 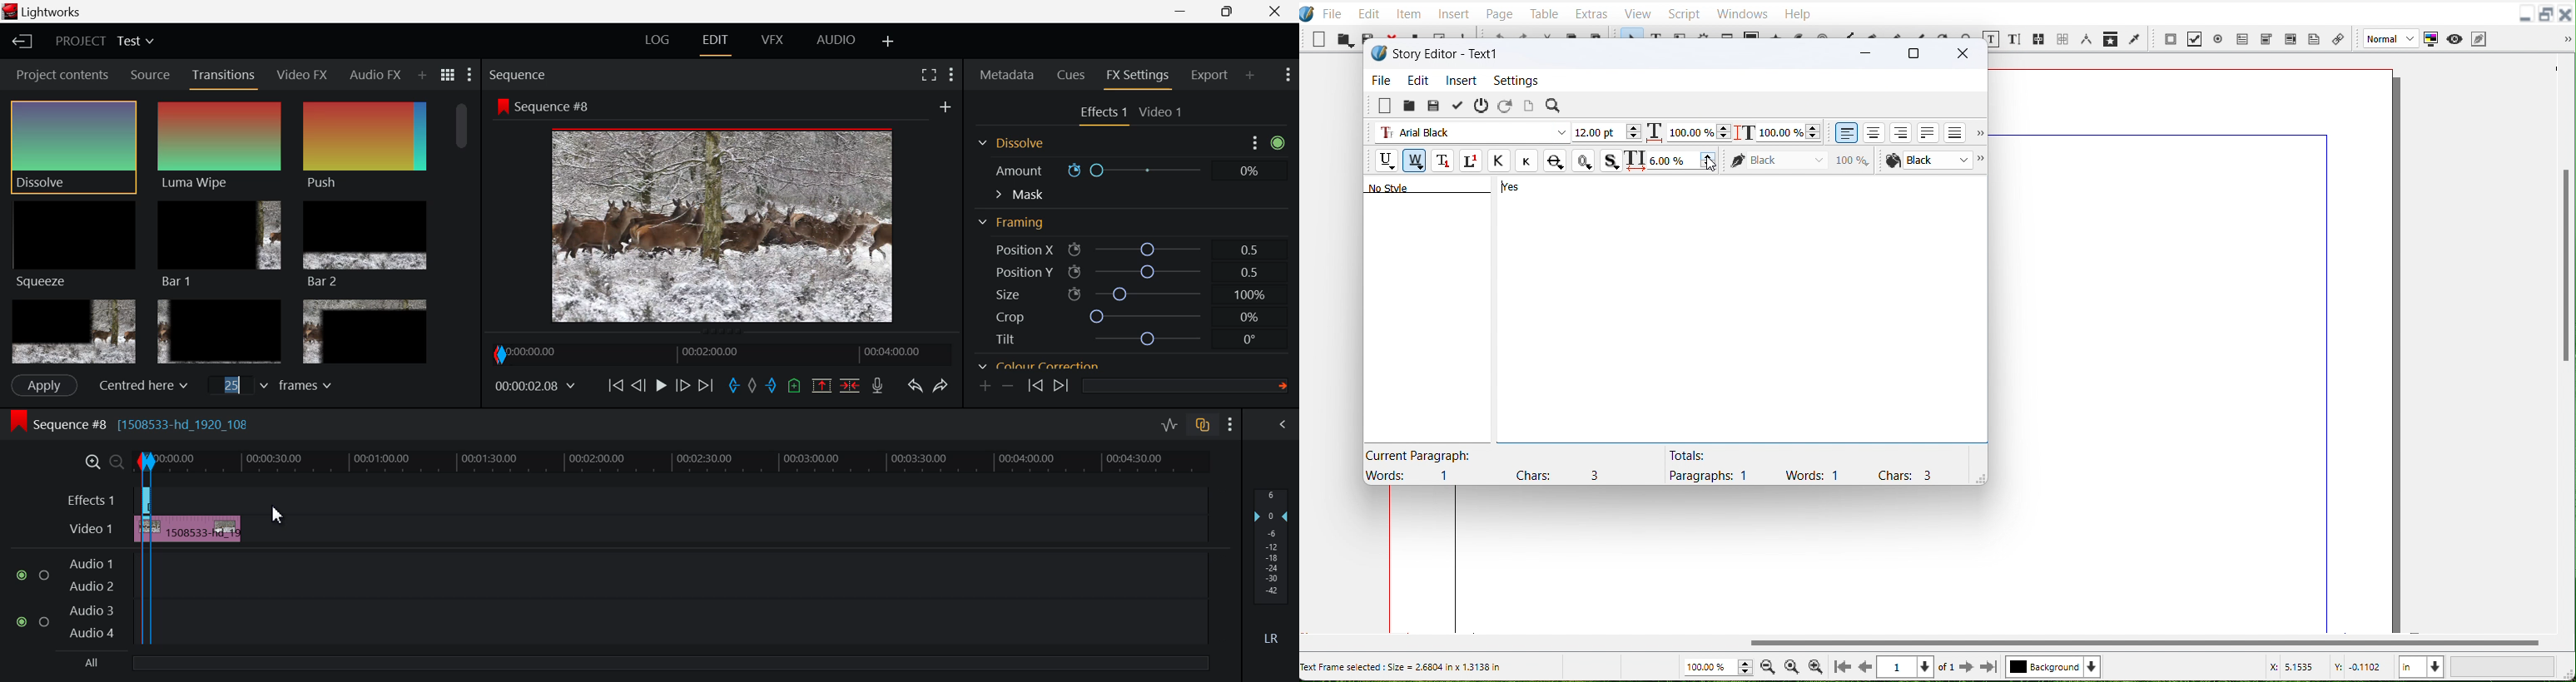 I want to click on New, so click(x=1319, y=39).